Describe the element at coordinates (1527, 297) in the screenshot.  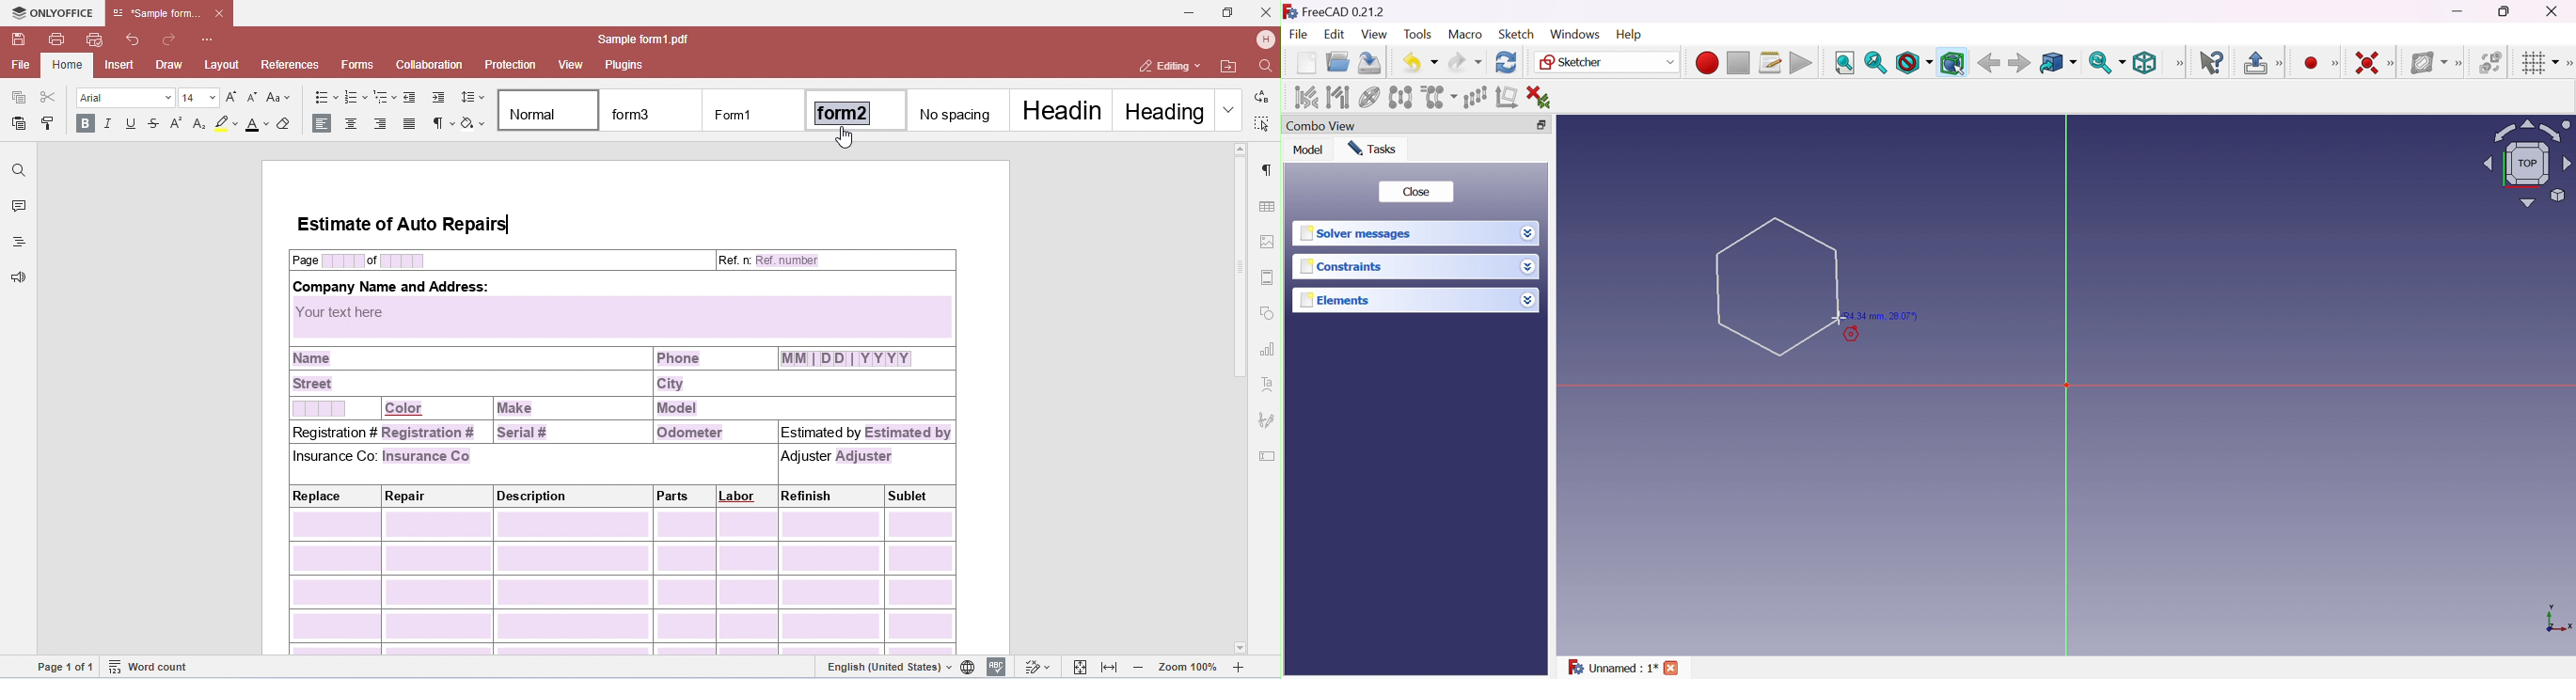
I see `Drop down` at that location.